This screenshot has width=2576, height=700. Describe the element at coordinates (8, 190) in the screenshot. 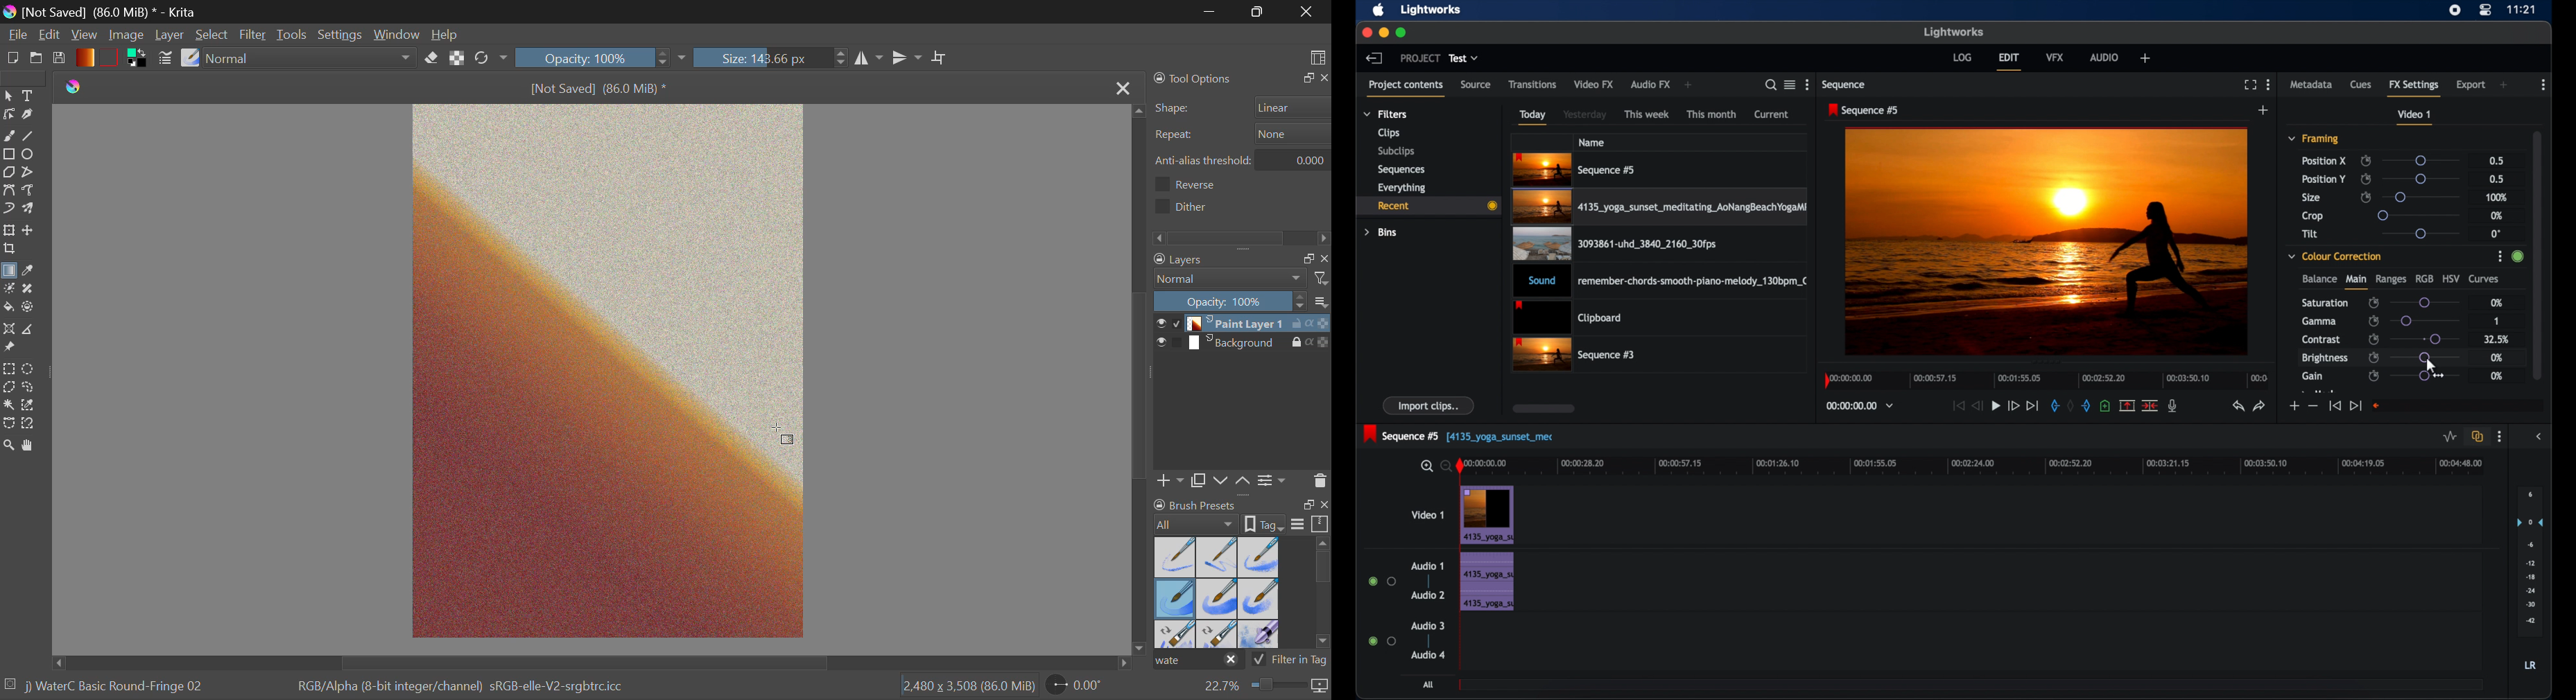

I see `Bezier Curve` at that location.